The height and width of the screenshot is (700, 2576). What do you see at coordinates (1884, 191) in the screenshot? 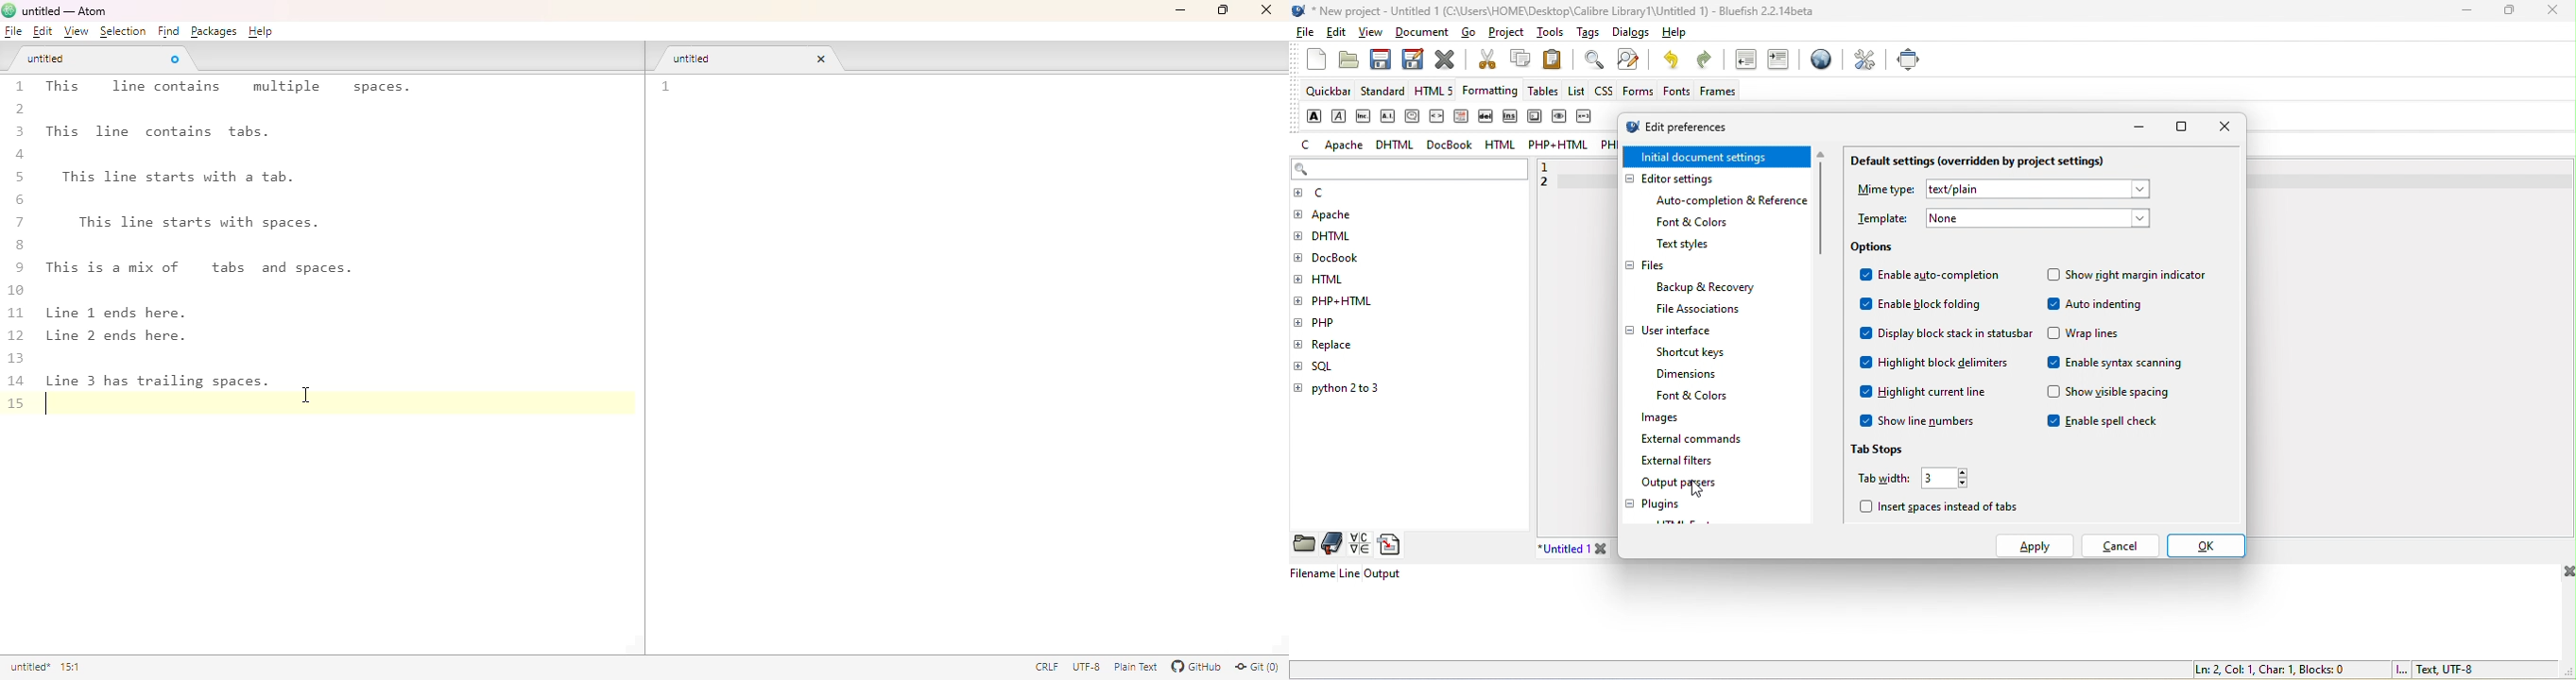
I see `mime type` at bounding box center [1884, 191].